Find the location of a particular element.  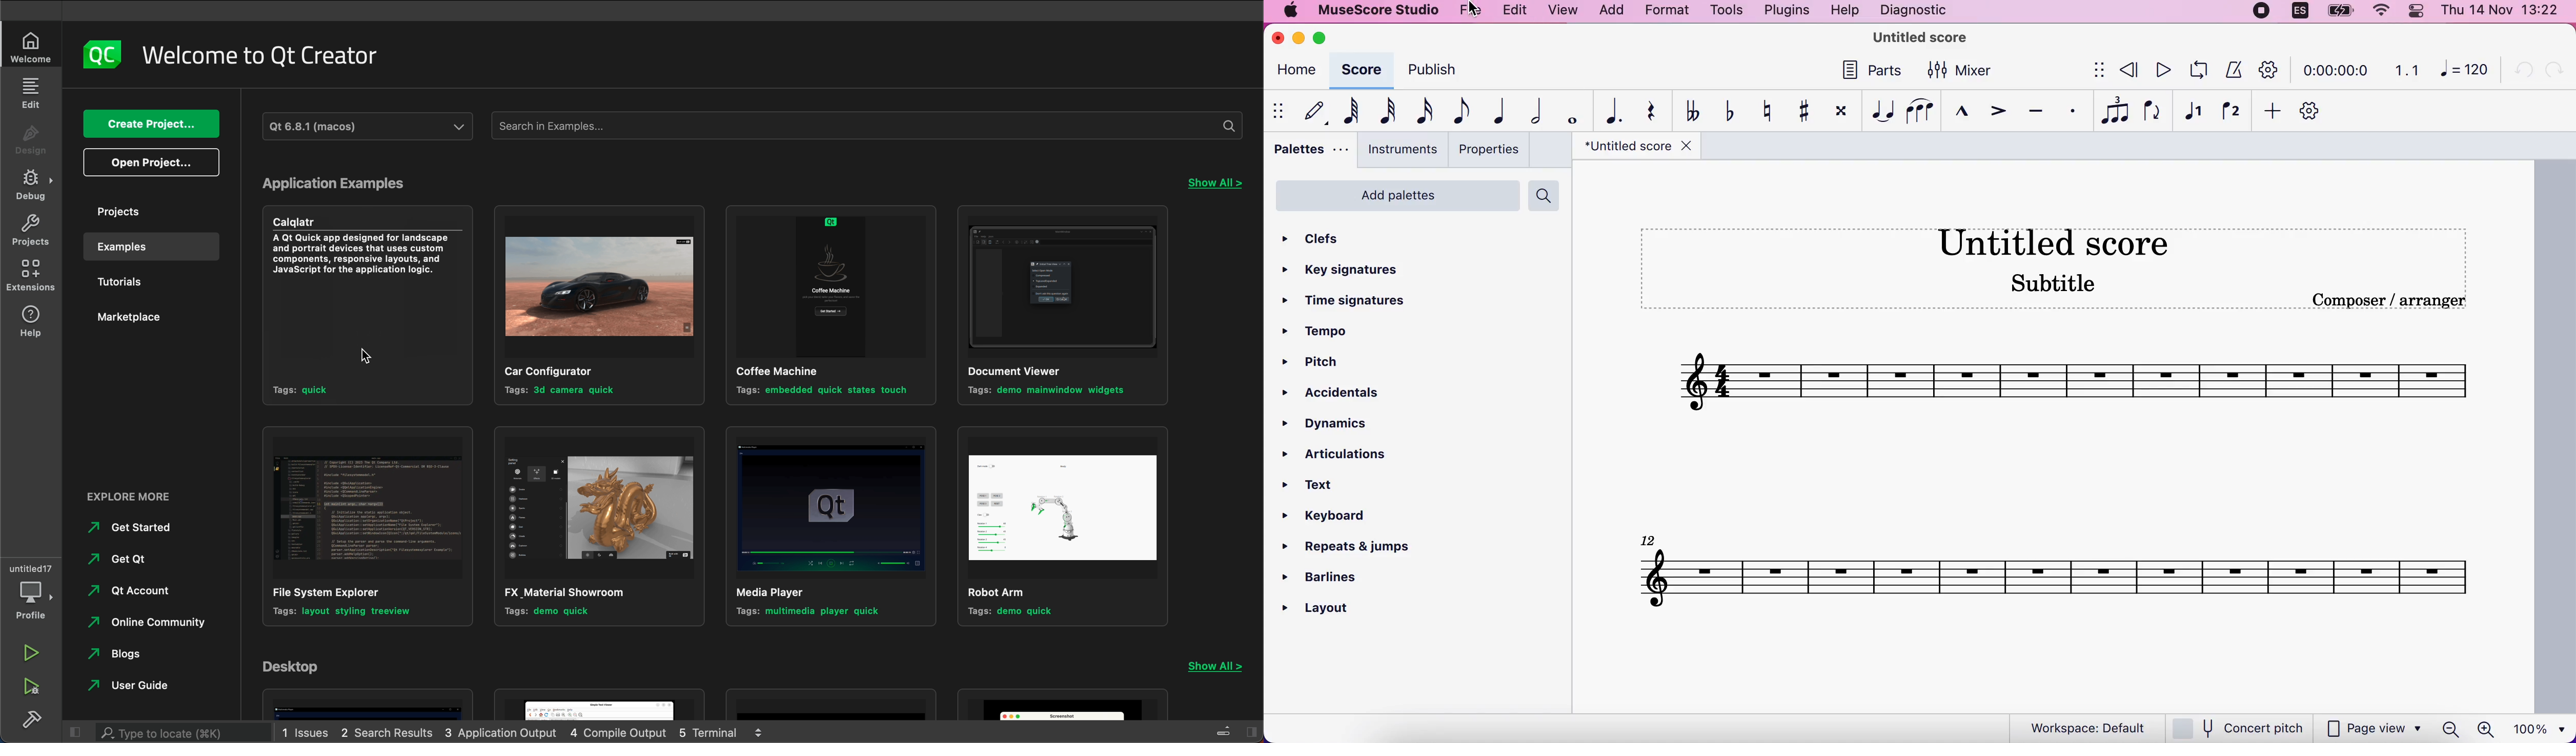

run is located at coordinates (36, 654).